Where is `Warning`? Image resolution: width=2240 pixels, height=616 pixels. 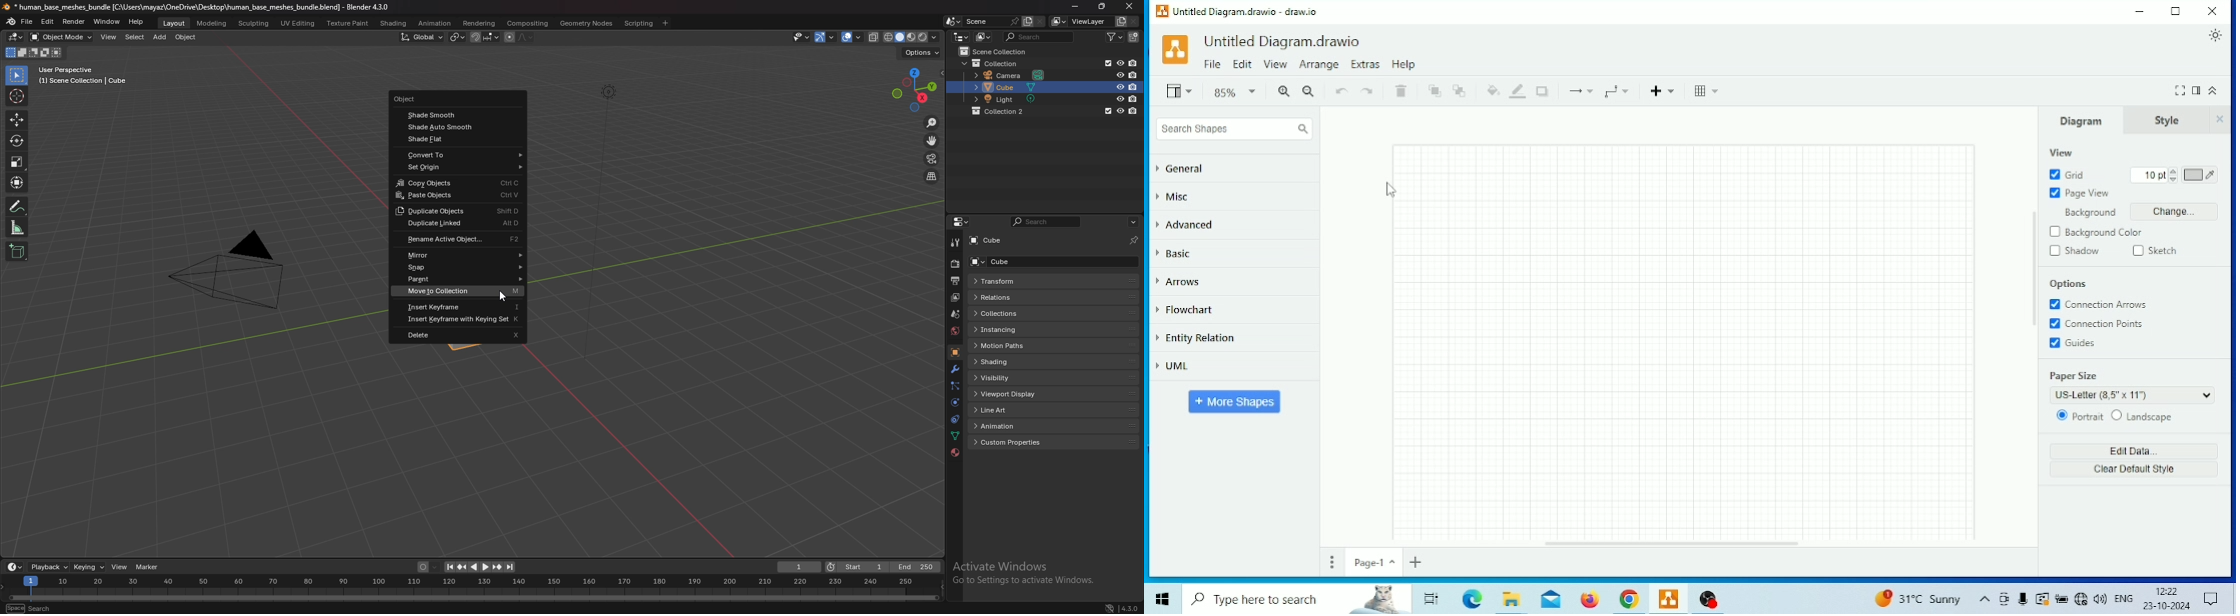 Warning is located at coordinates (2042, 599).